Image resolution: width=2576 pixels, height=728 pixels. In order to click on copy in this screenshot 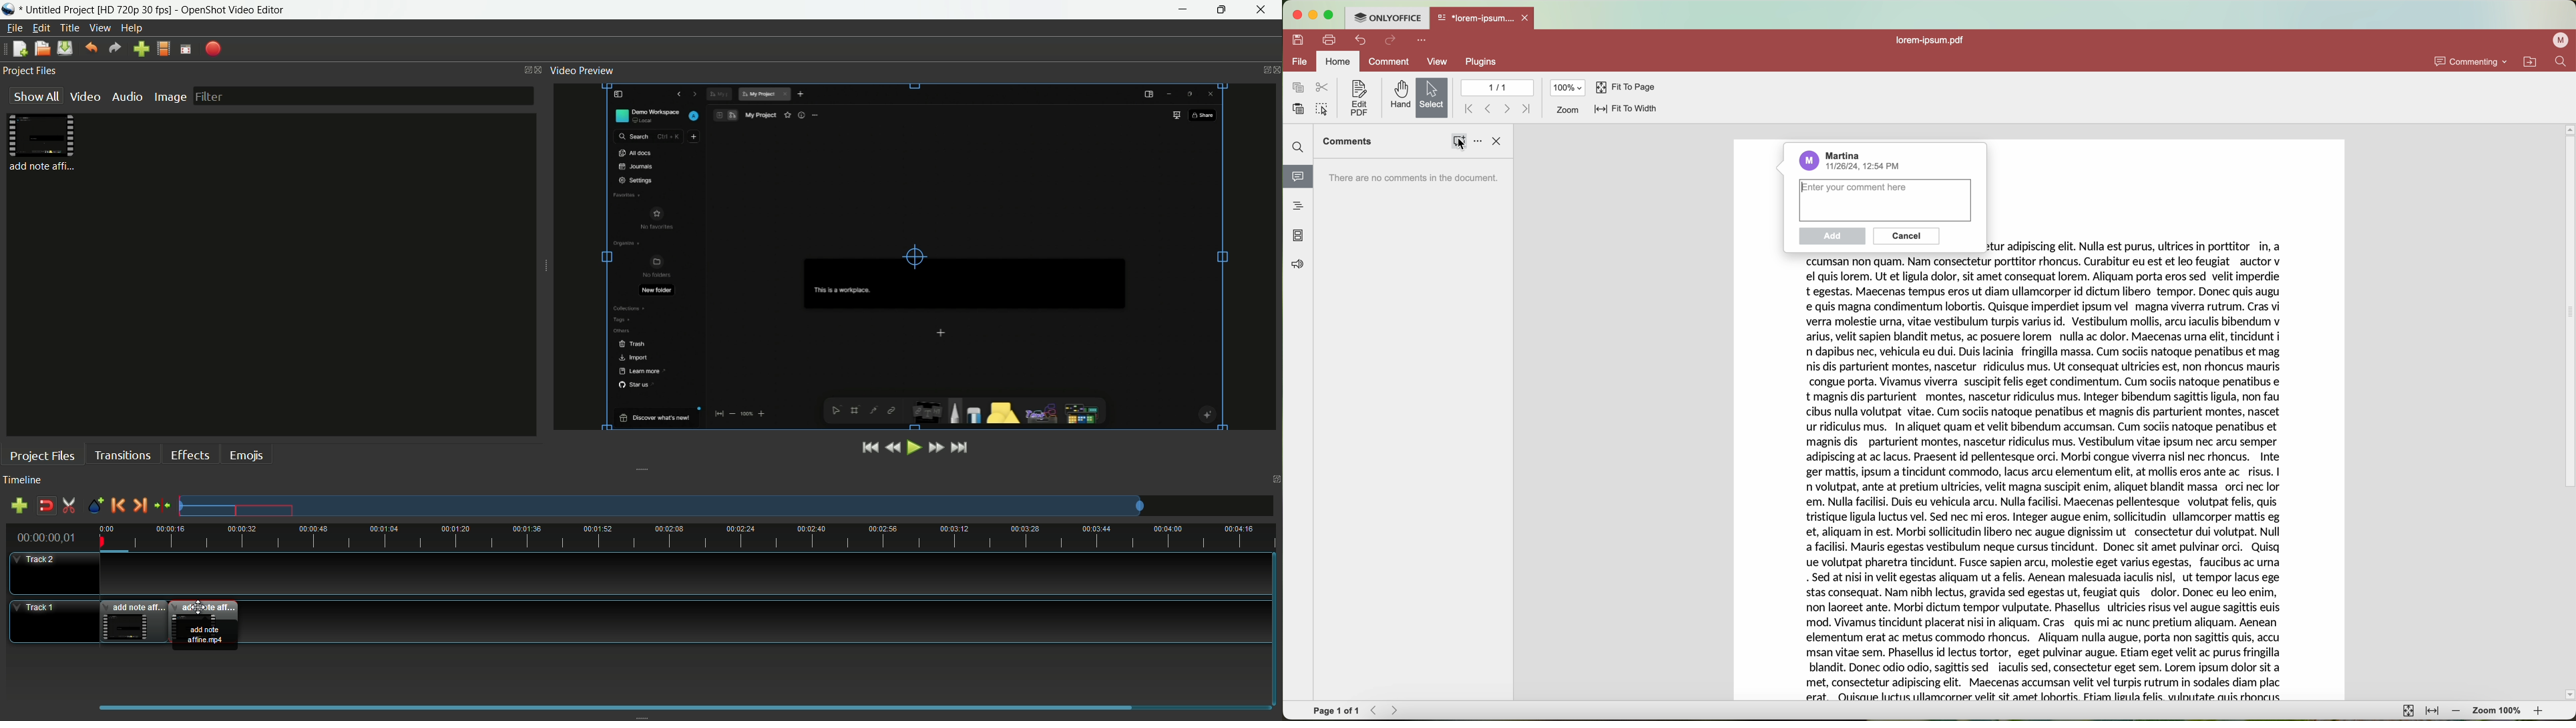, I will do `click(1298, 87)`.